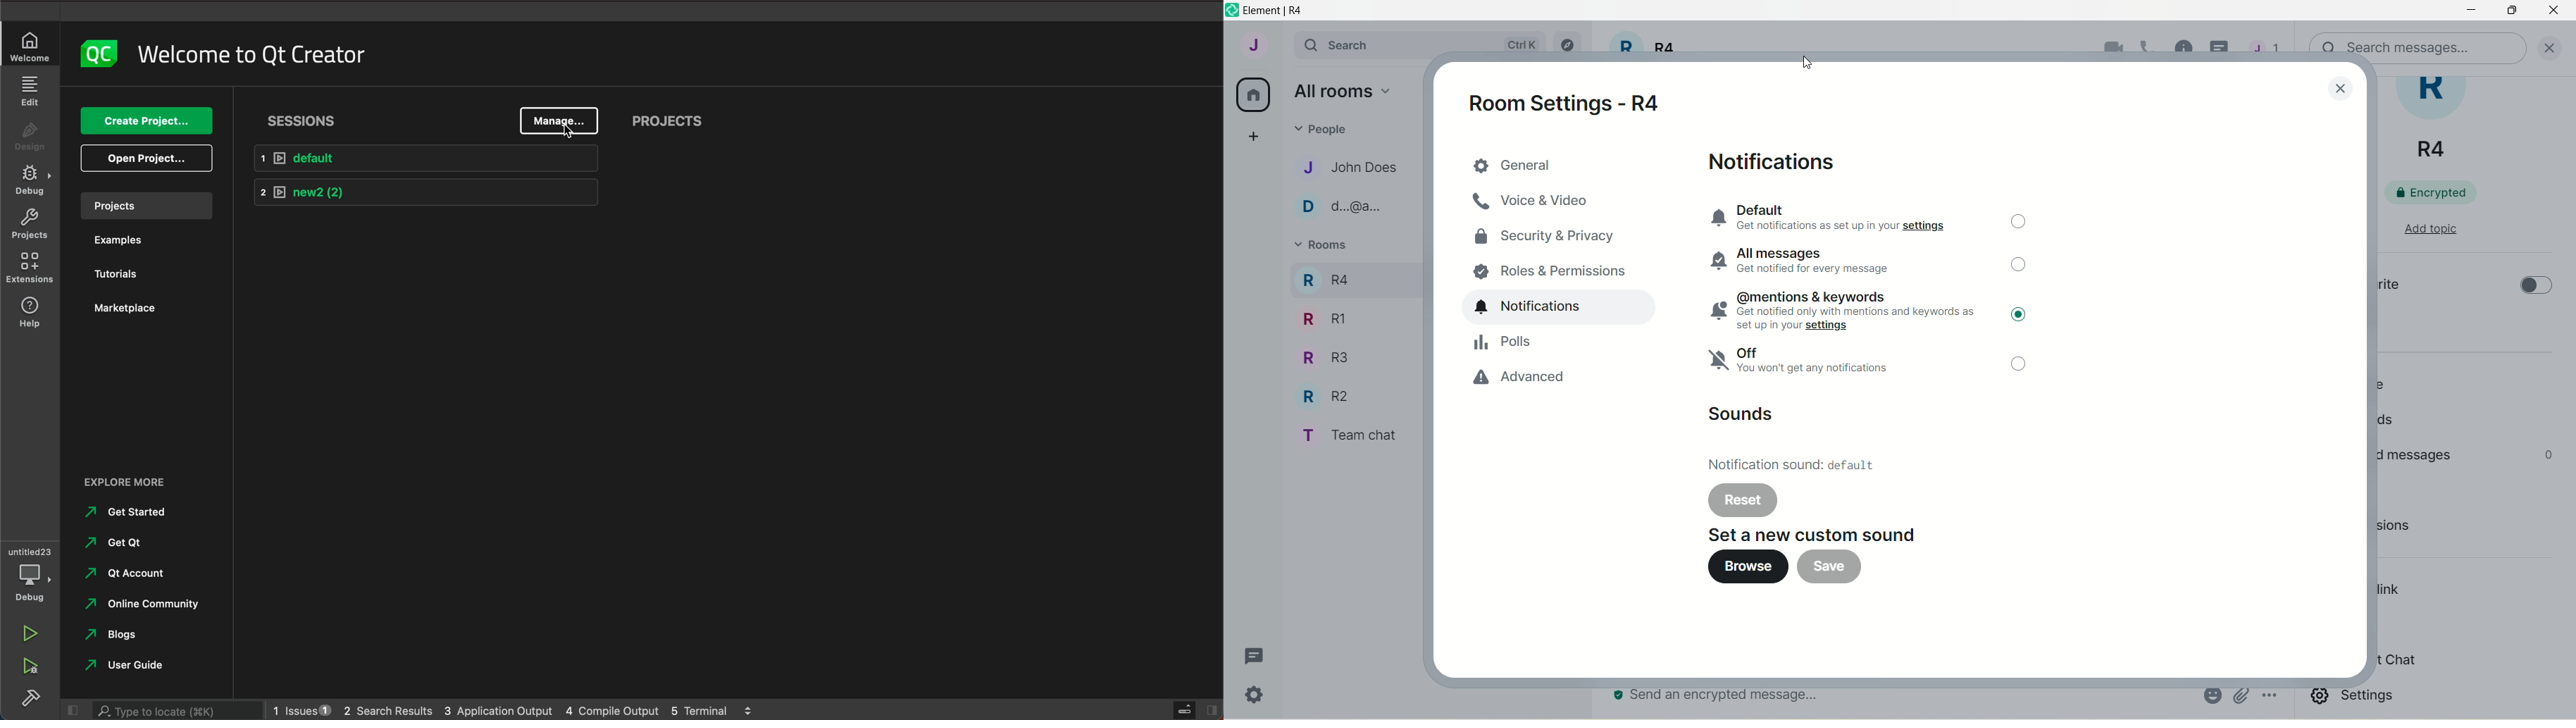 The image size is (2576, 728). What do you see at coordinates (2416, 529) in the screenshot?
I see `extensions` at bounding box center [2416, 529].